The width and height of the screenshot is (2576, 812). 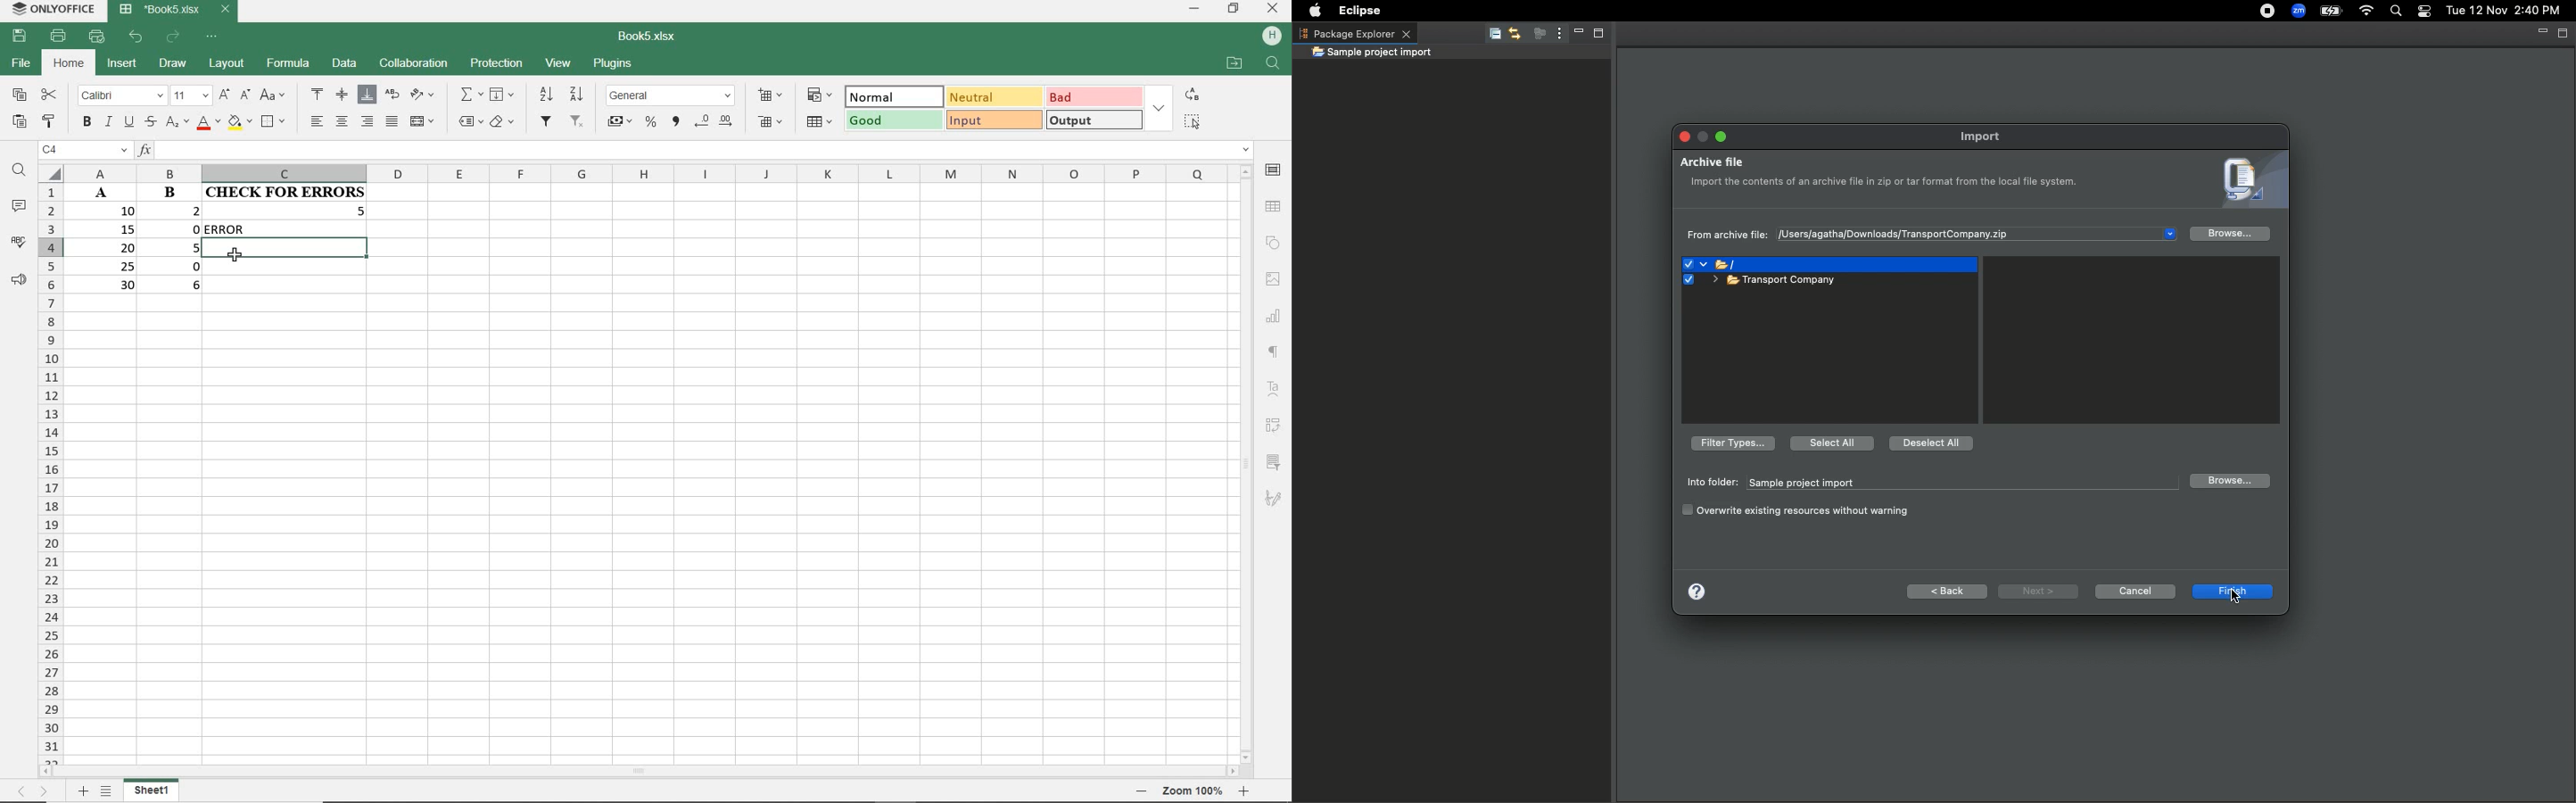 What do you see at coordinates (652, 122) in the screenshot?
I see `PERCENT STYLE` at bounding box center [652, 122].